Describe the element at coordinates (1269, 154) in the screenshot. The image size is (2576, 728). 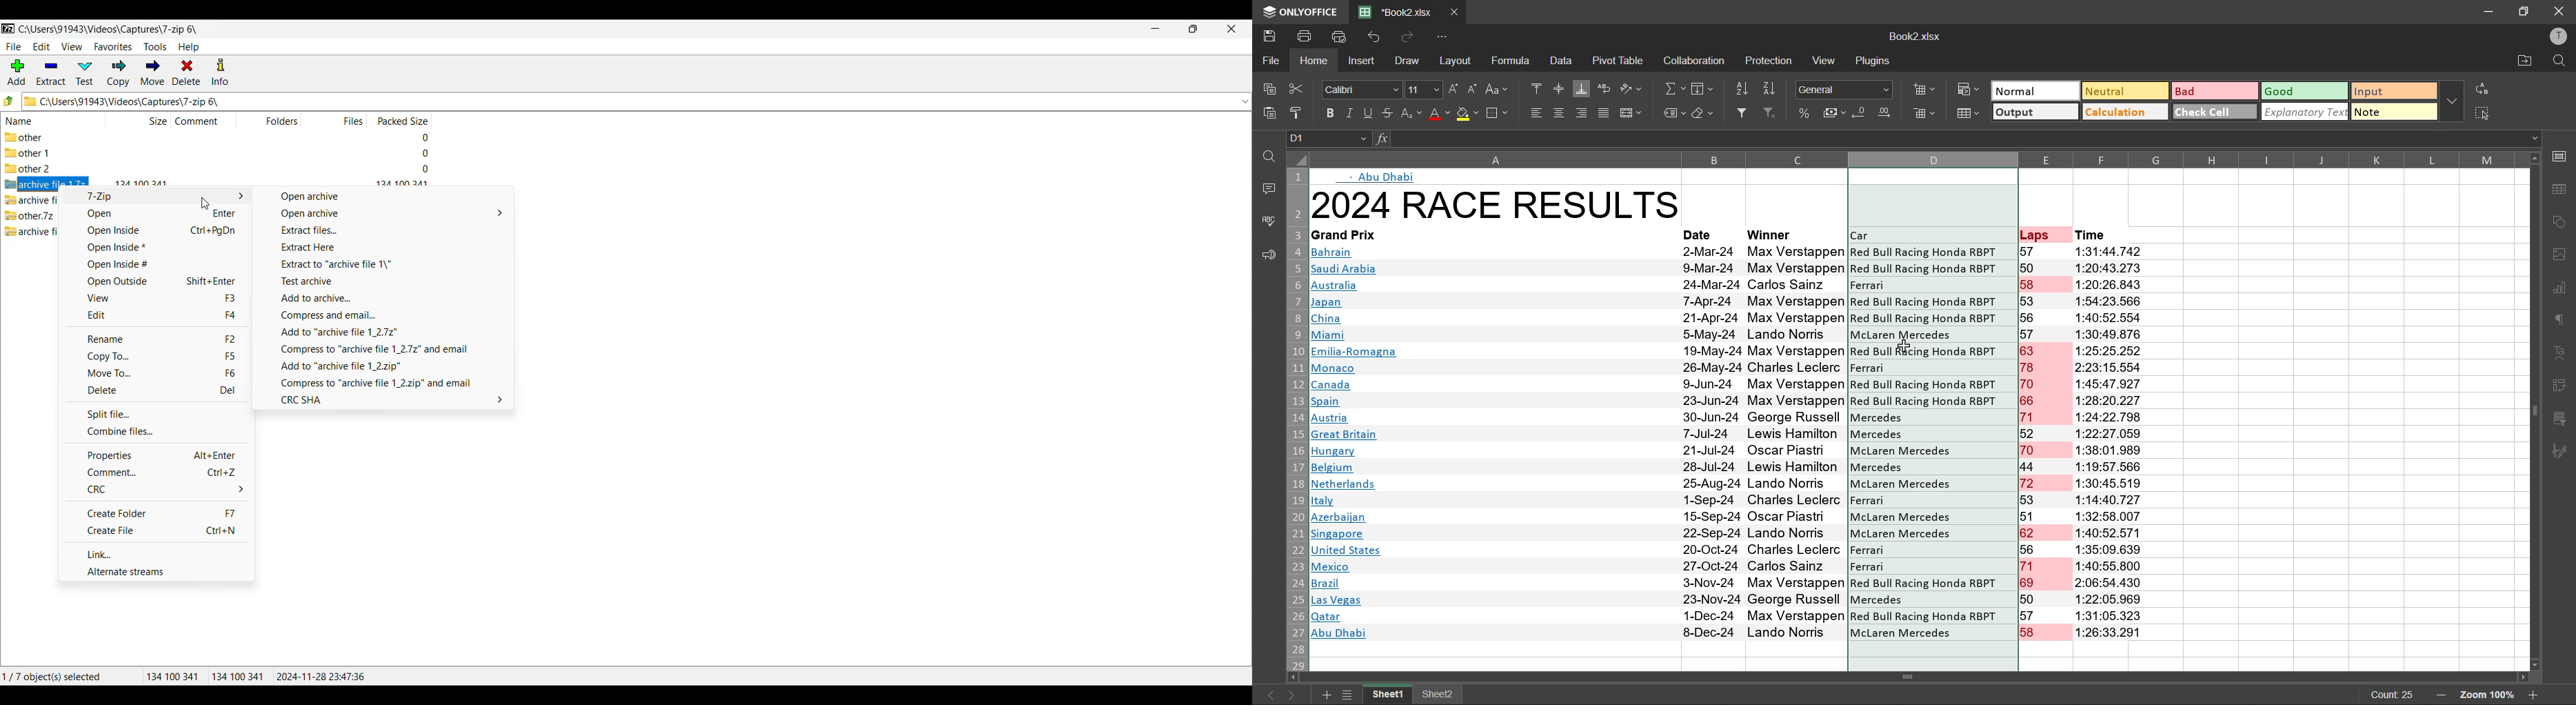
I see `find` at that location.